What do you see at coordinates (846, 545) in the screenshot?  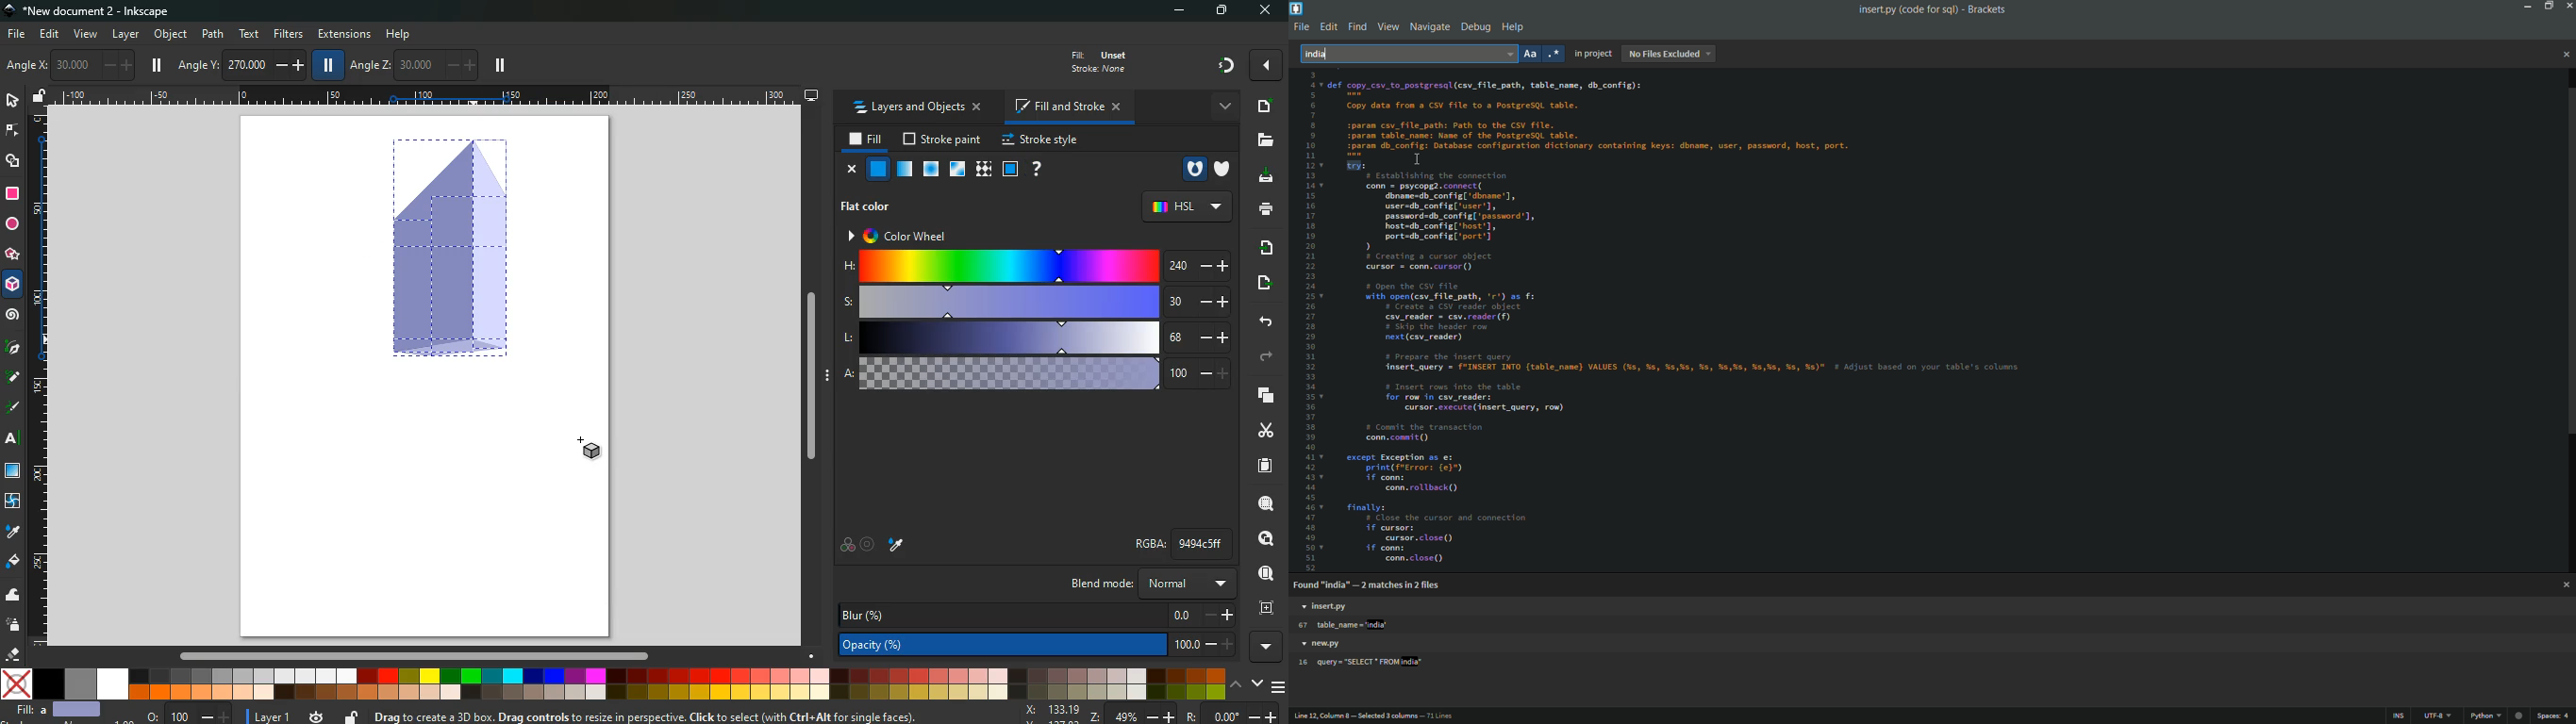 I see `palette` at bounding box center [846, 545].